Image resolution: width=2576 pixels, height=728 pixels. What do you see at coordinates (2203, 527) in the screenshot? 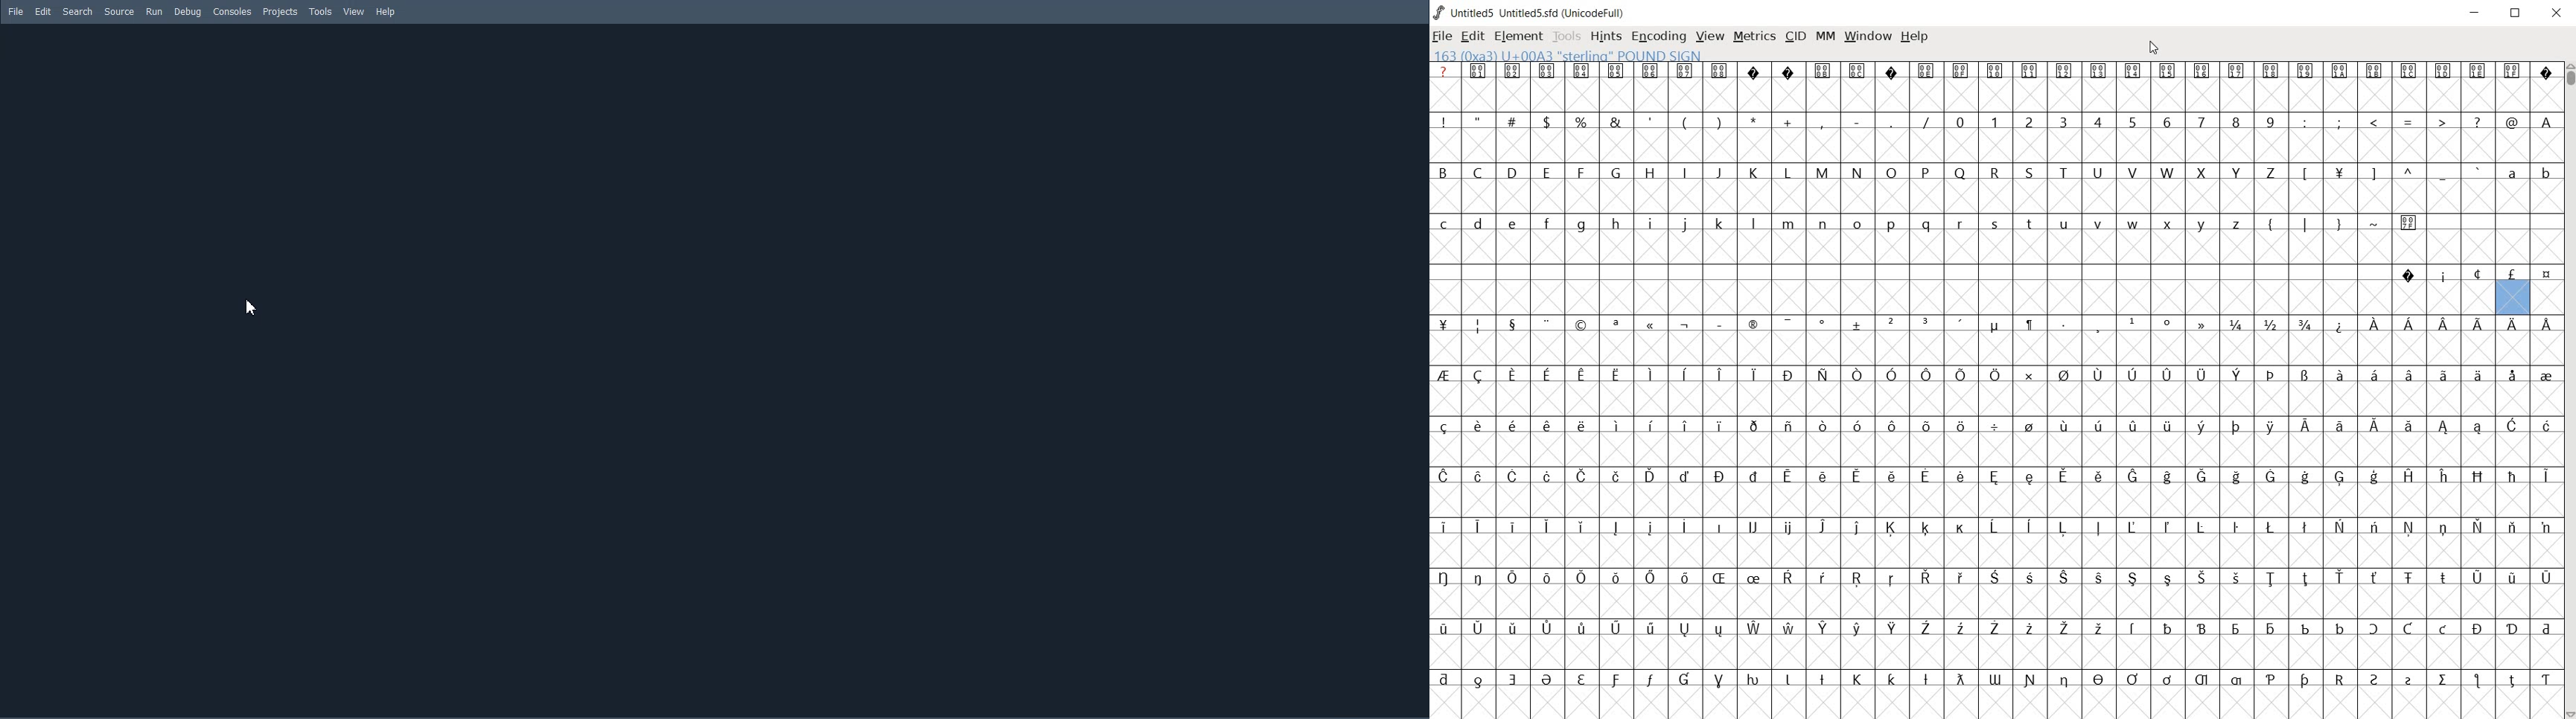
I see `Symbol` at bounding box center [2203, 527].